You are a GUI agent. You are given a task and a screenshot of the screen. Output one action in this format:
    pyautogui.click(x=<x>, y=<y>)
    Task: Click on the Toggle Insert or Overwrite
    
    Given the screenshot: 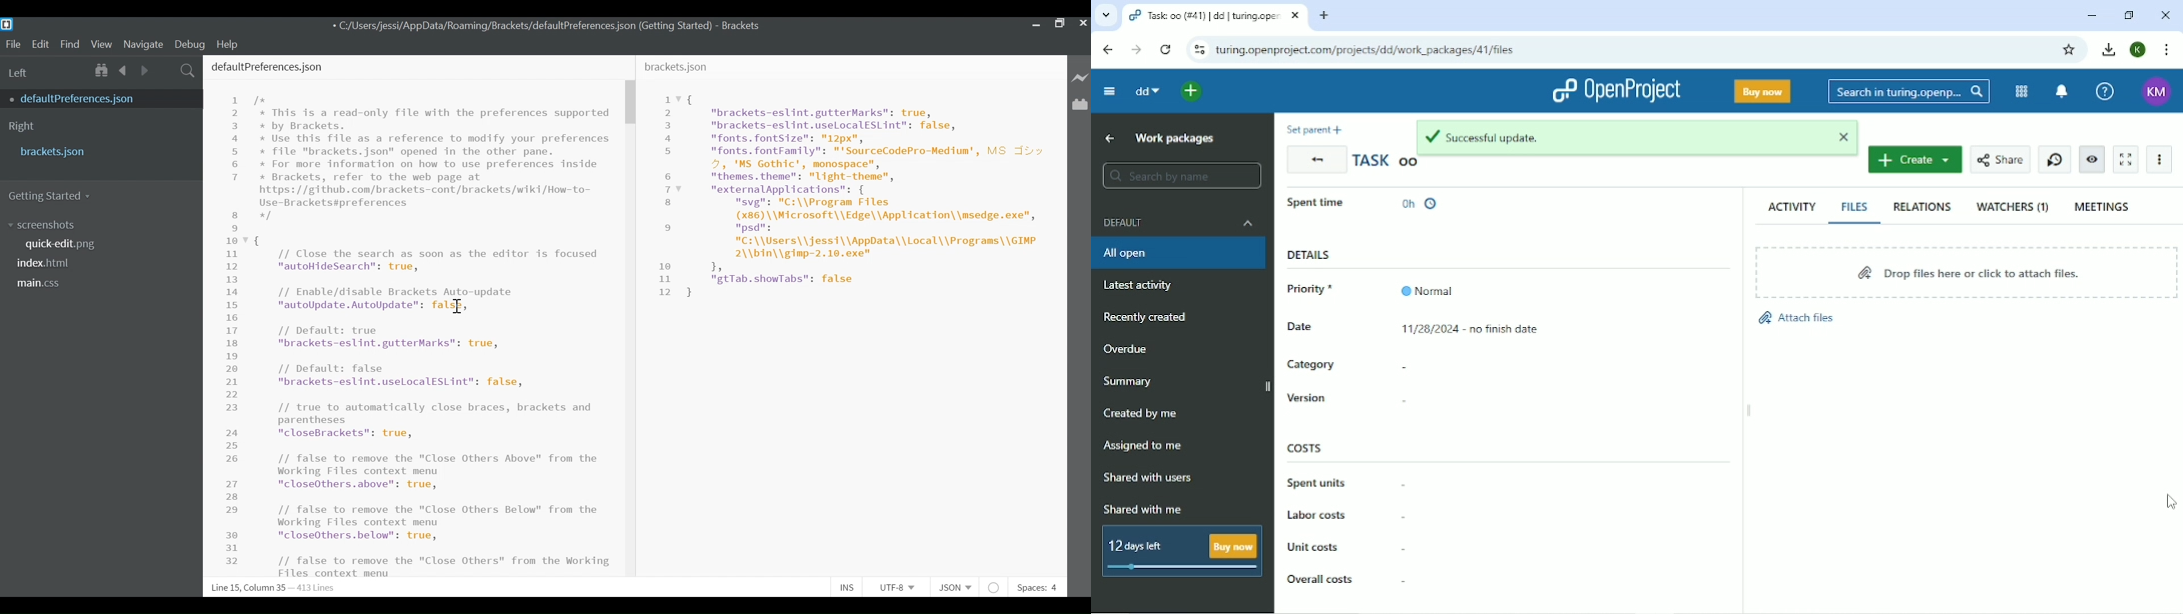 What is the action you would take?
    pyautogui.click(x=848, y=588)
    